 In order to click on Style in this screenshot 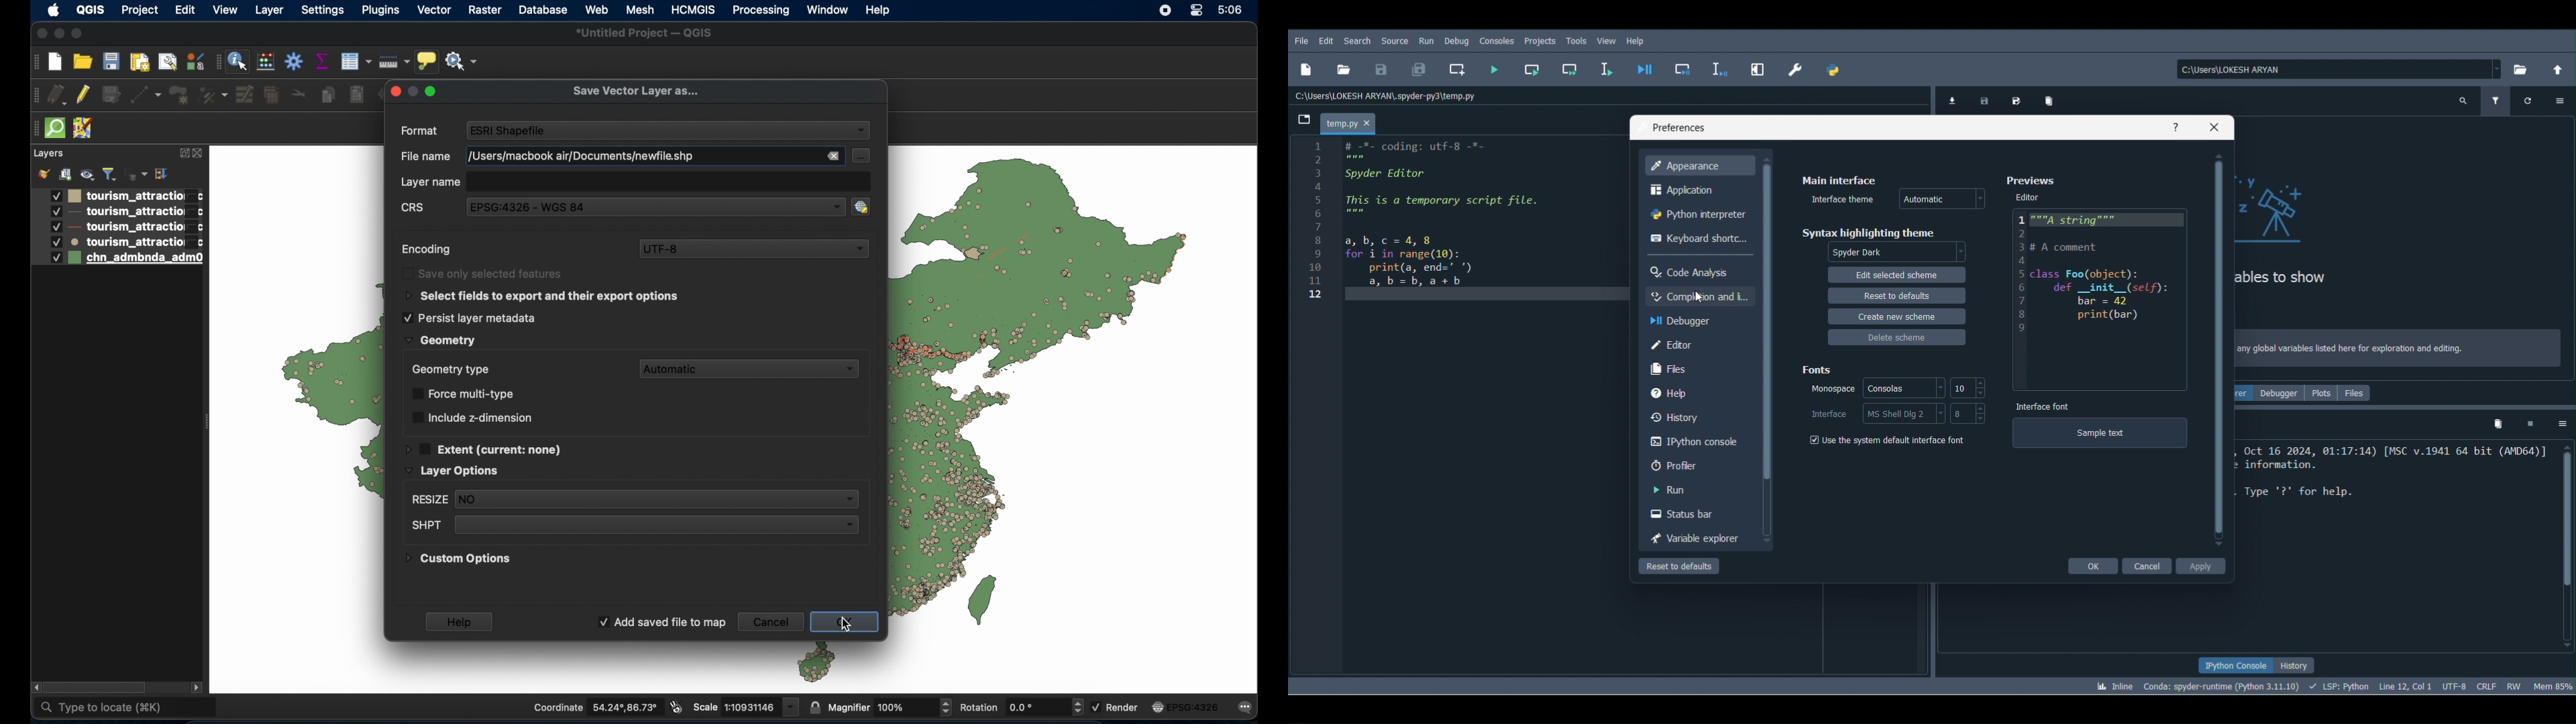, I will do `click(1904, 388)`.